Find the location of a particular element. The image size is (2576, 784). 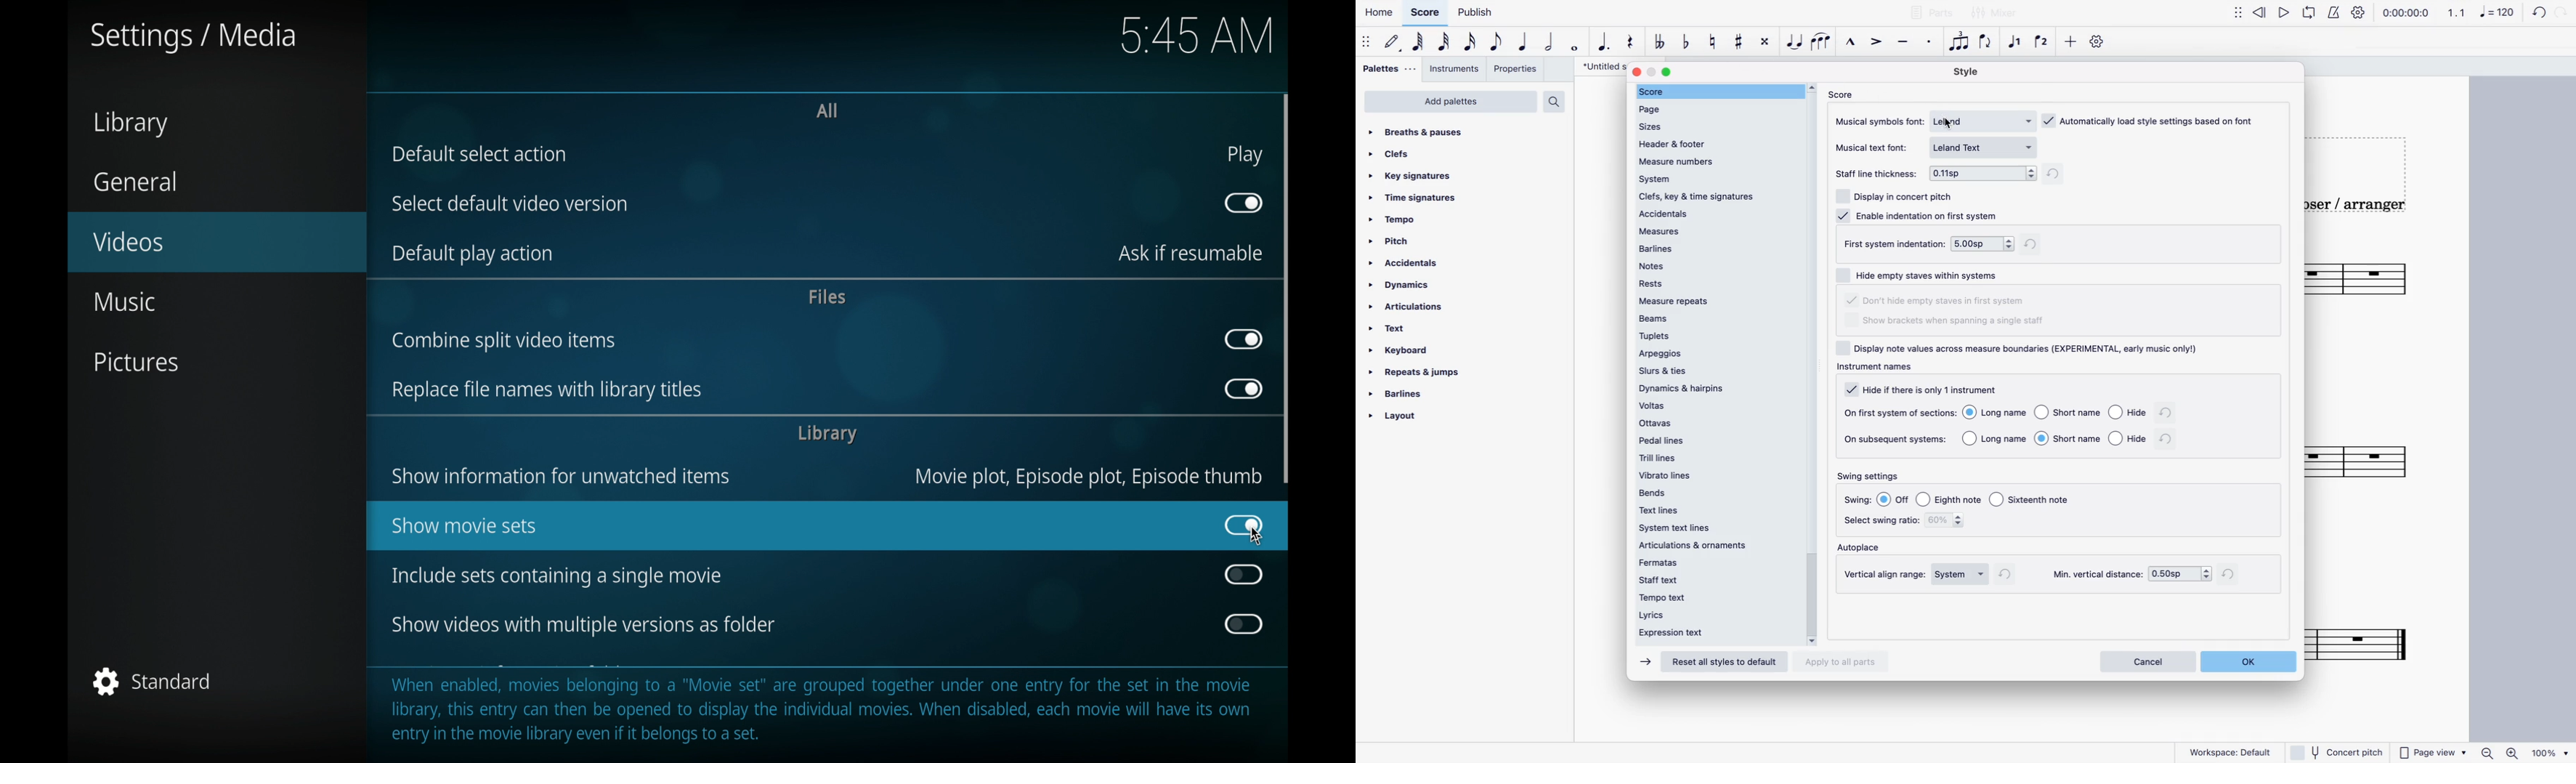

barlines is located at coordinates (1716, 249).